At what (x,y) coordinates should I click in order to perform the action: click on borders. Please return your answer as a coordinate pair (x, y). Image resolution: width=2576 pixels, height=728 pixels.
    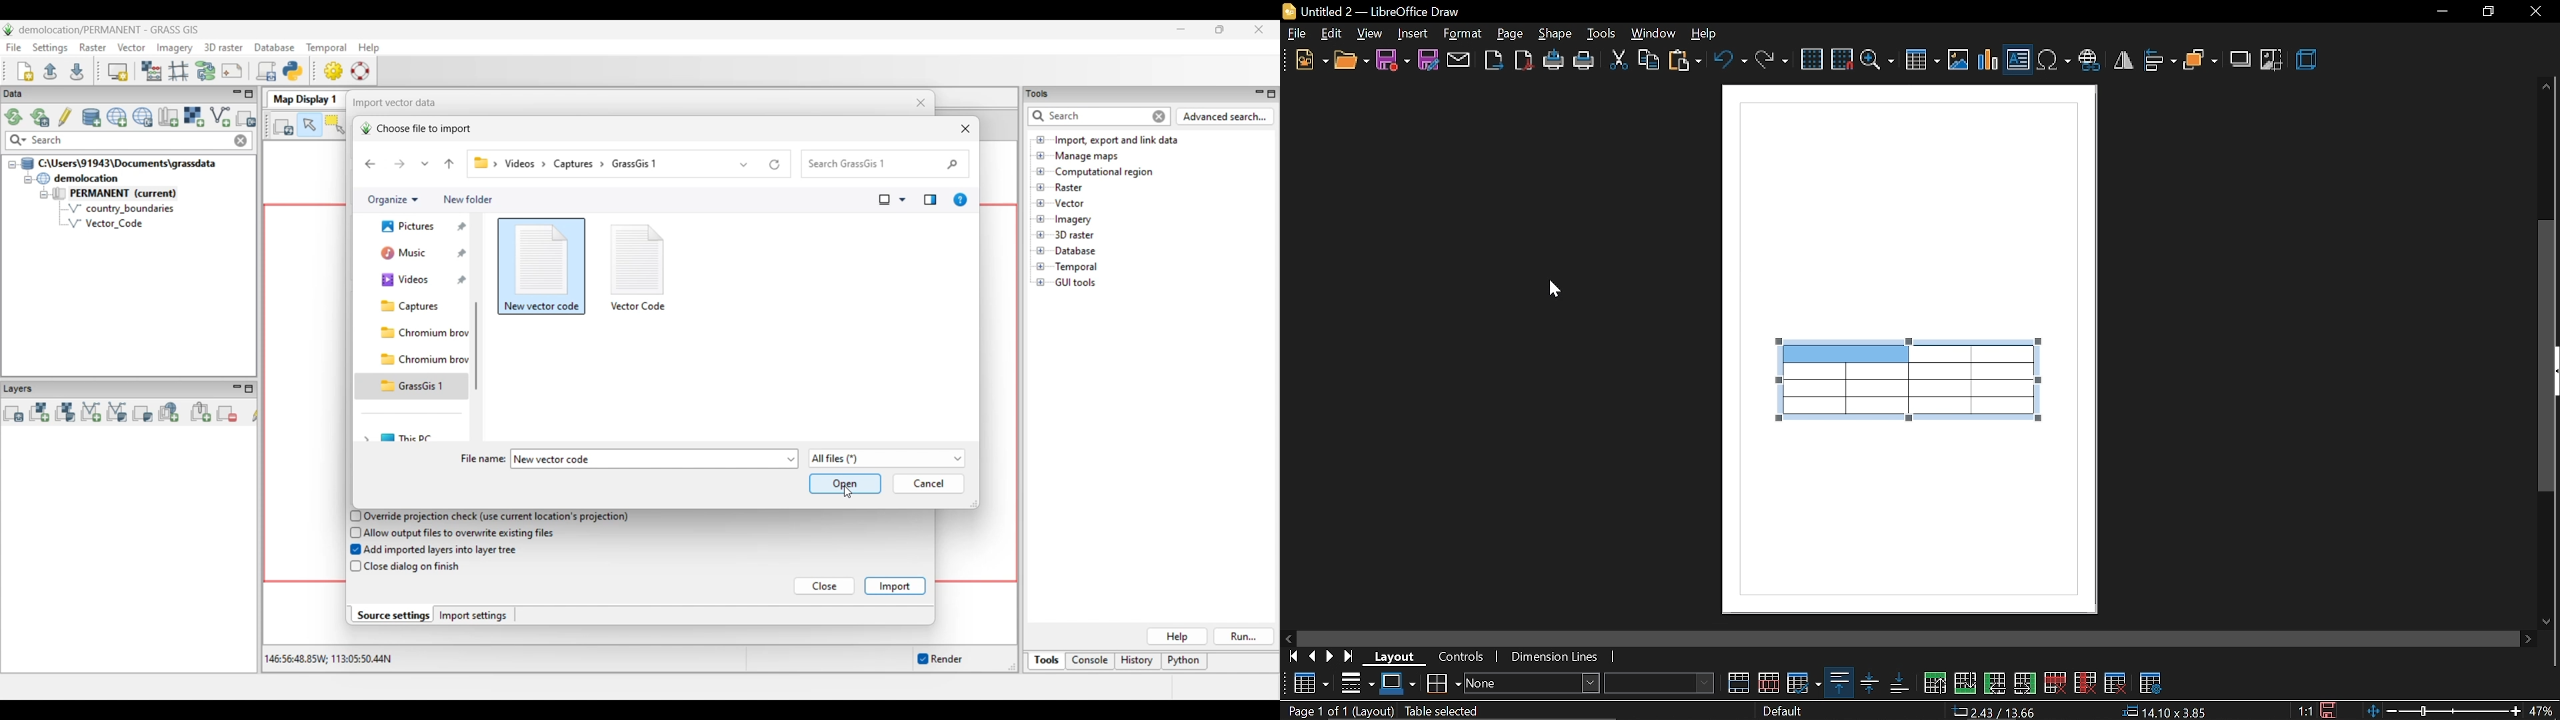
    Looking at the image, I should click on (1443, 682).